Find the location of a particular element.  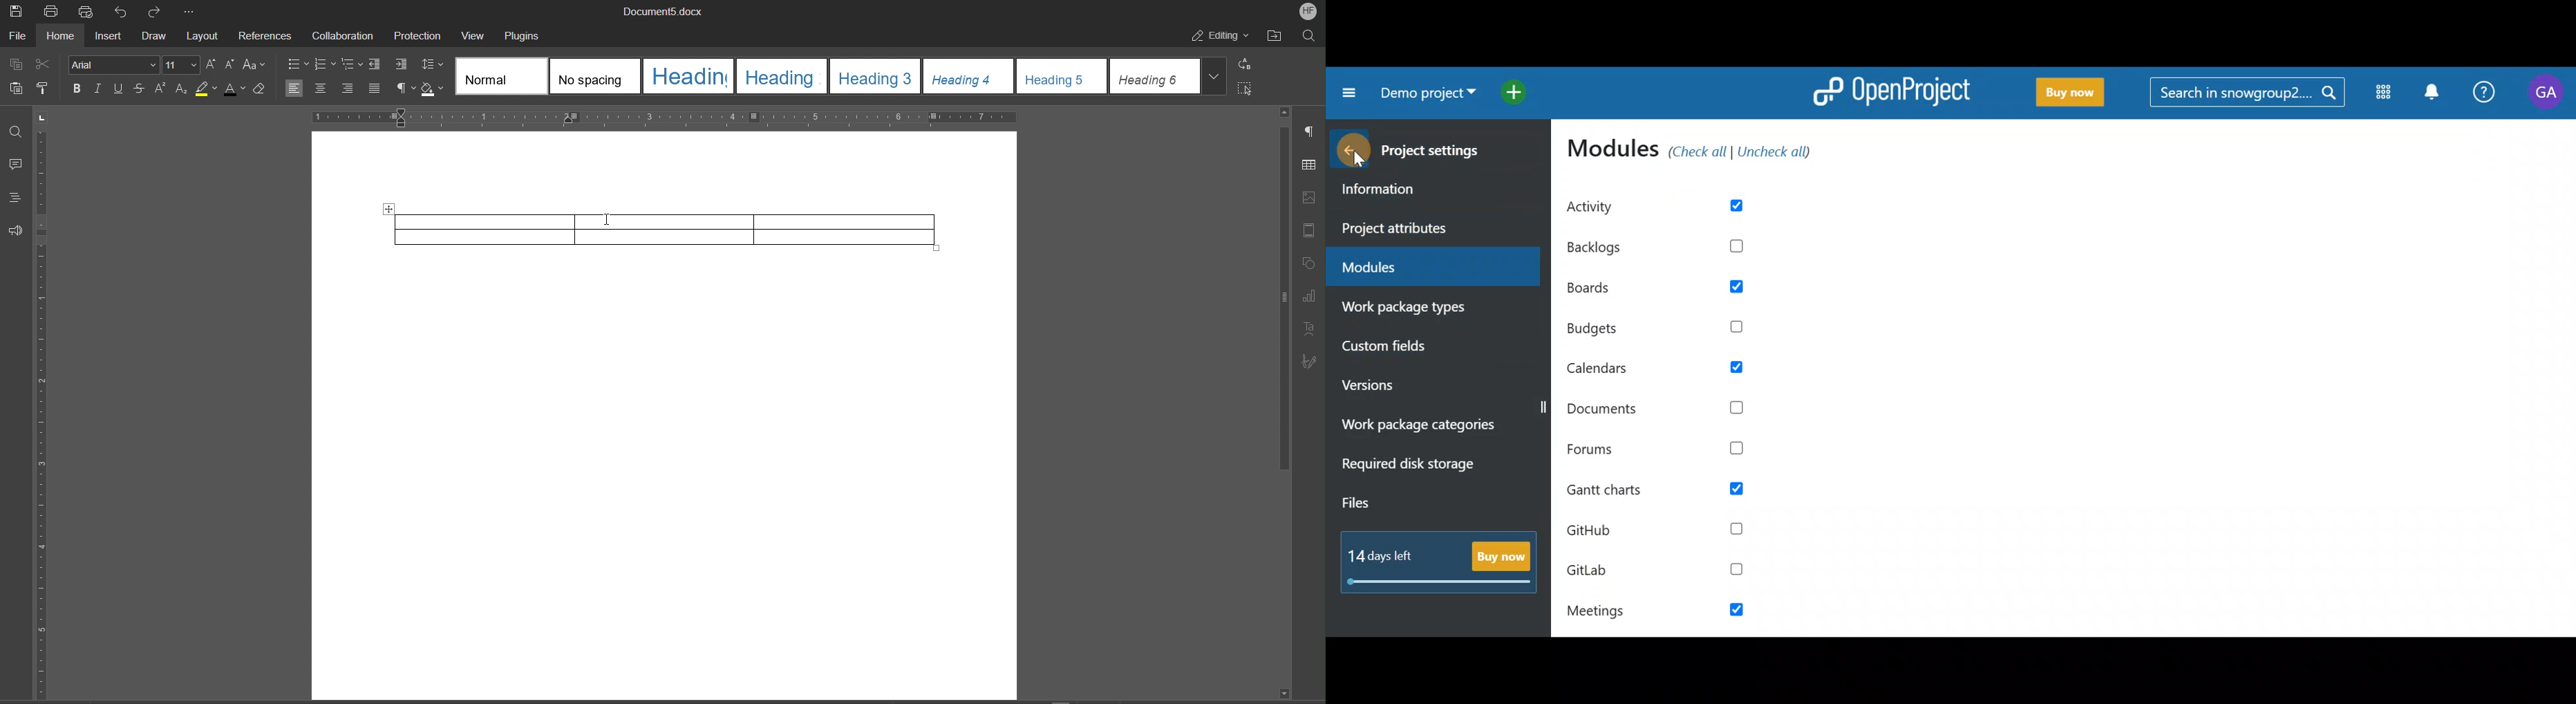

Collaboration is located at coordinates (343, 36).